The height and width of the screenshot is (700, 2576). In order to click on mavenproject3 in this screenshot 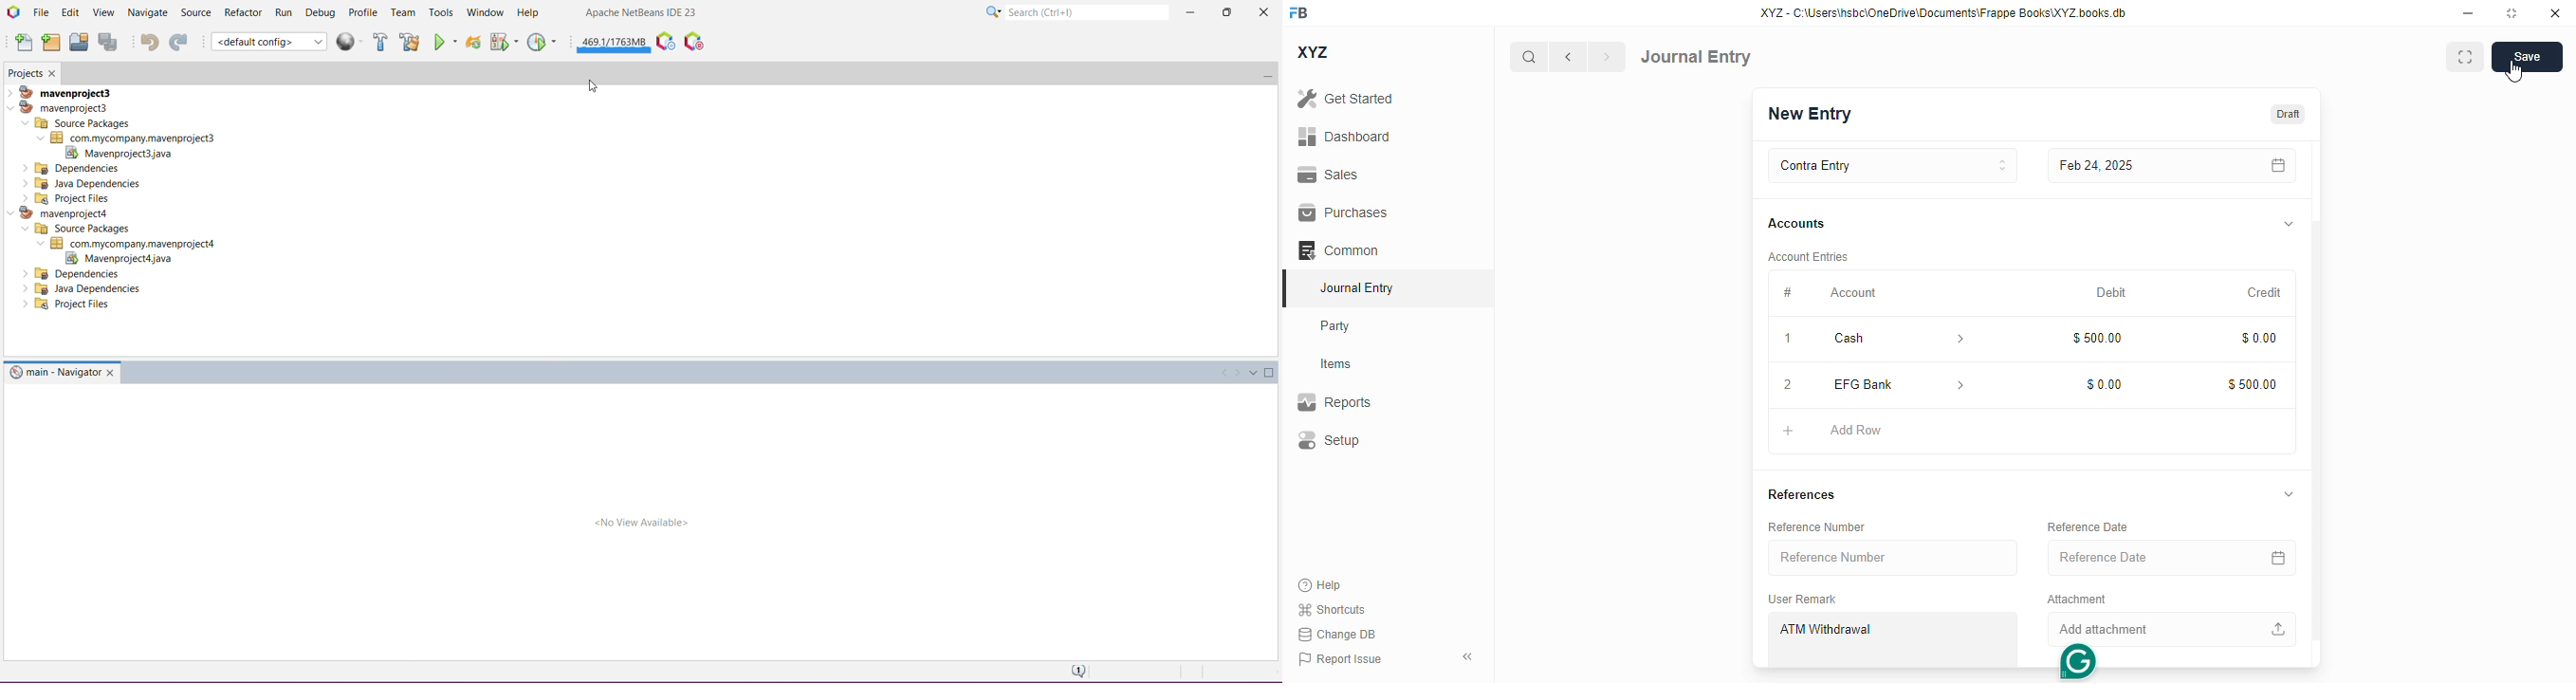, I will do `click(65, 91)`.